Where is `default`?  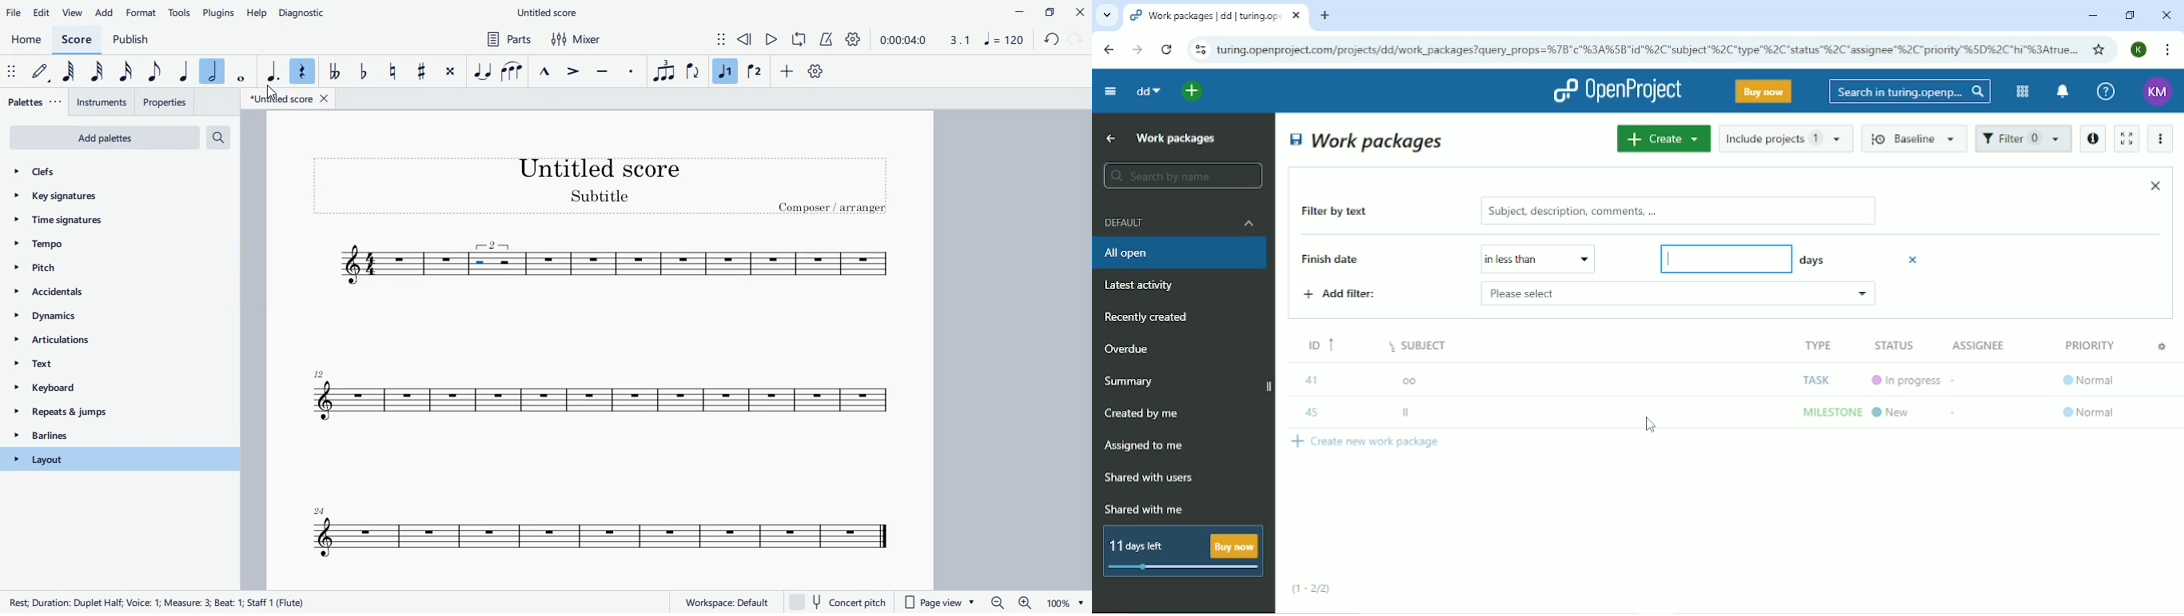 default is located at coordinates (43, 74).